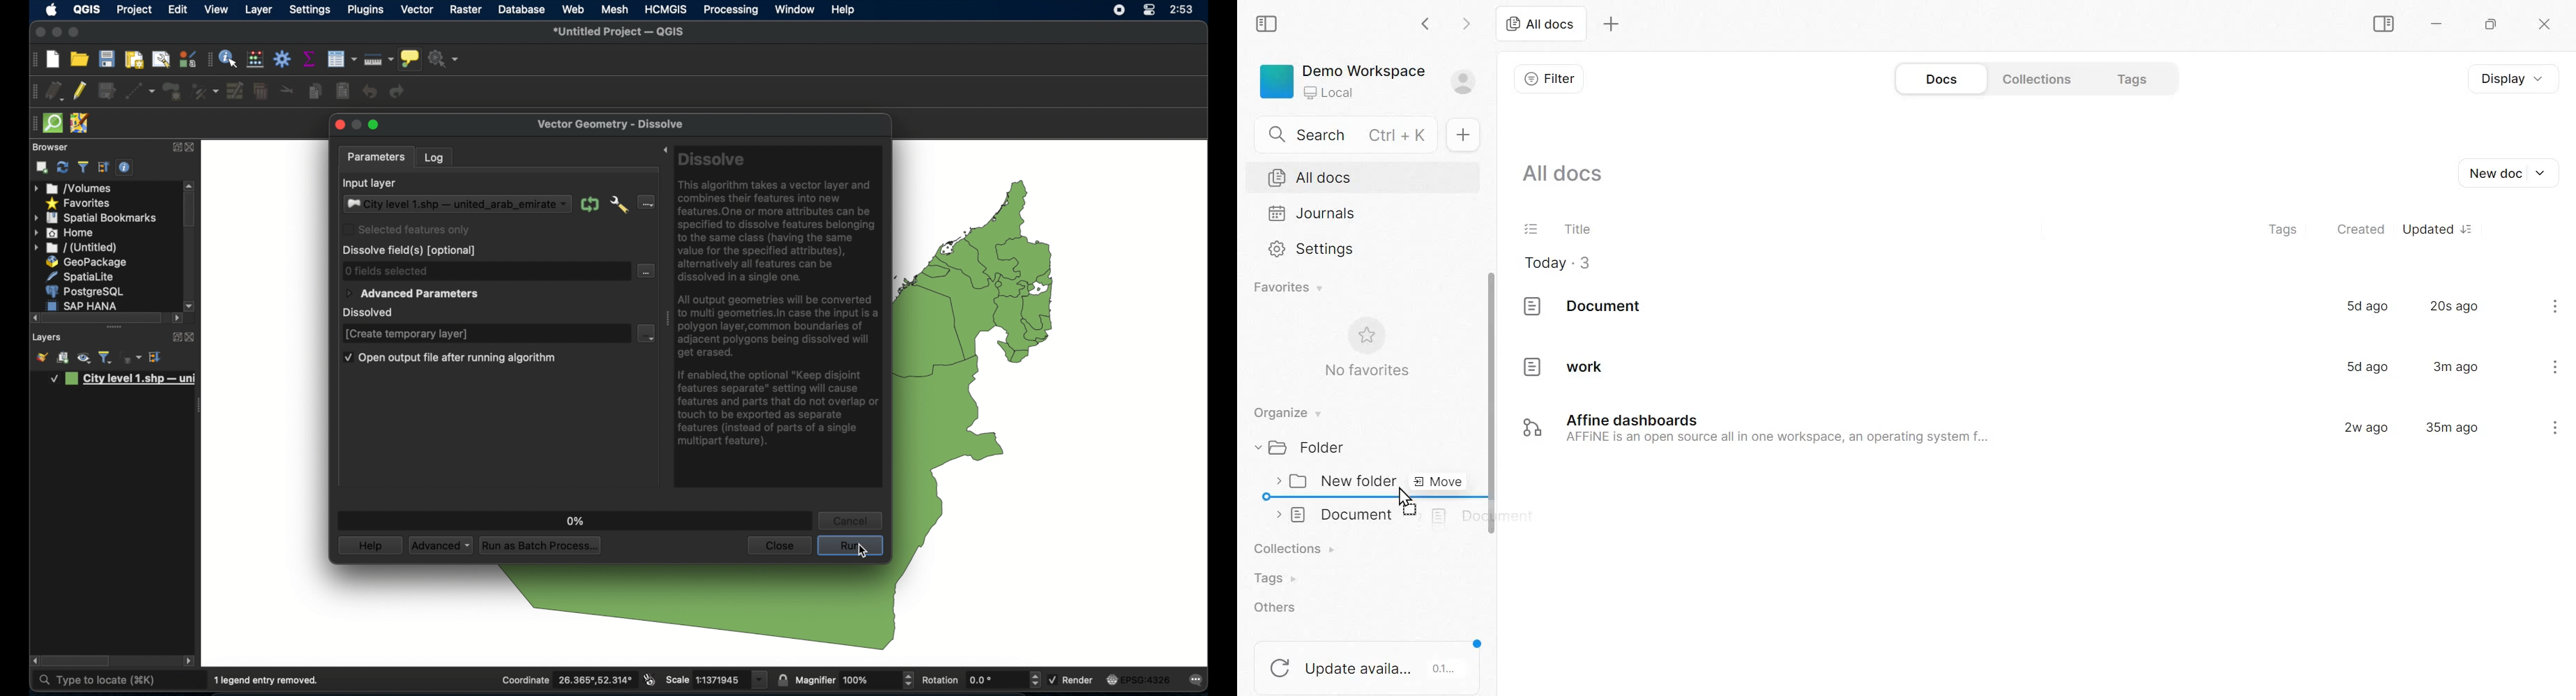 The image size is (2576, 700). What do you see at coordinates (34, 318) in the screenshot?
I see `scroll right arrow` at bounding box center [34, 318].